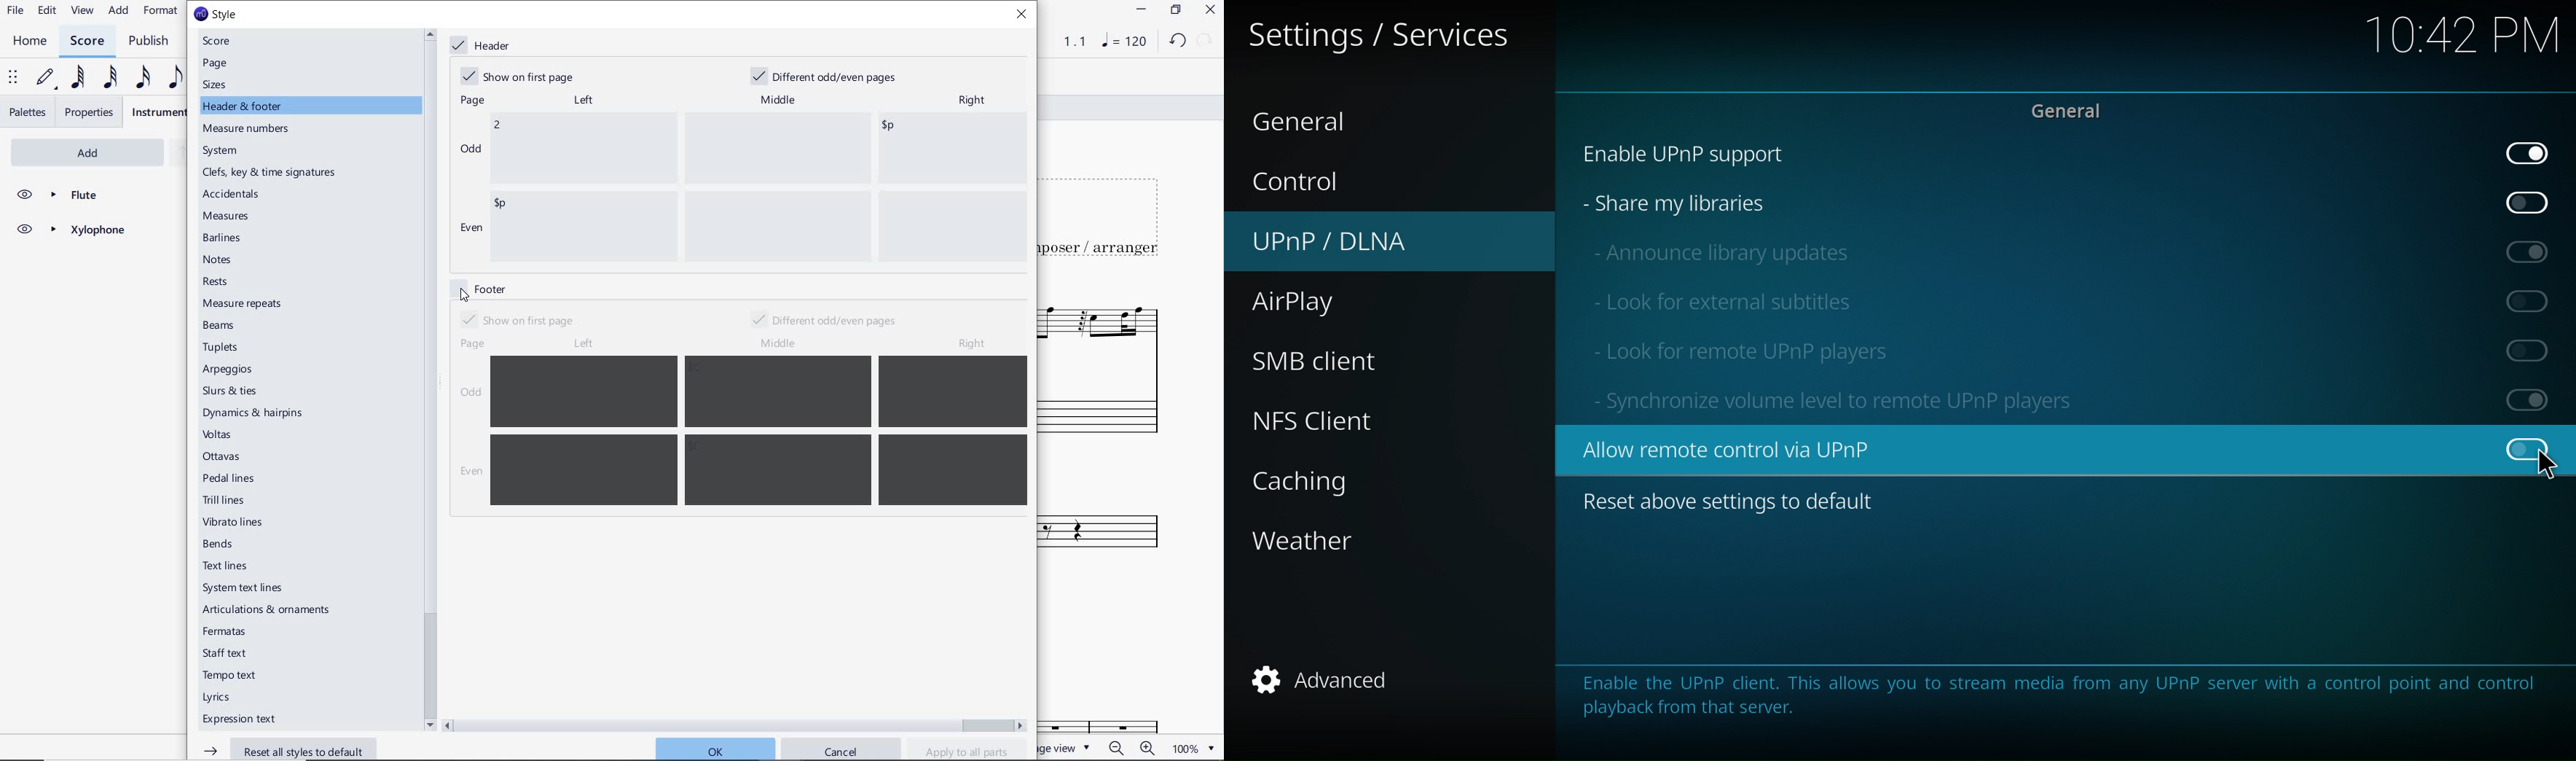 This screenshot has width=2576, height=784. I want to click on odd, so click(471, 394).